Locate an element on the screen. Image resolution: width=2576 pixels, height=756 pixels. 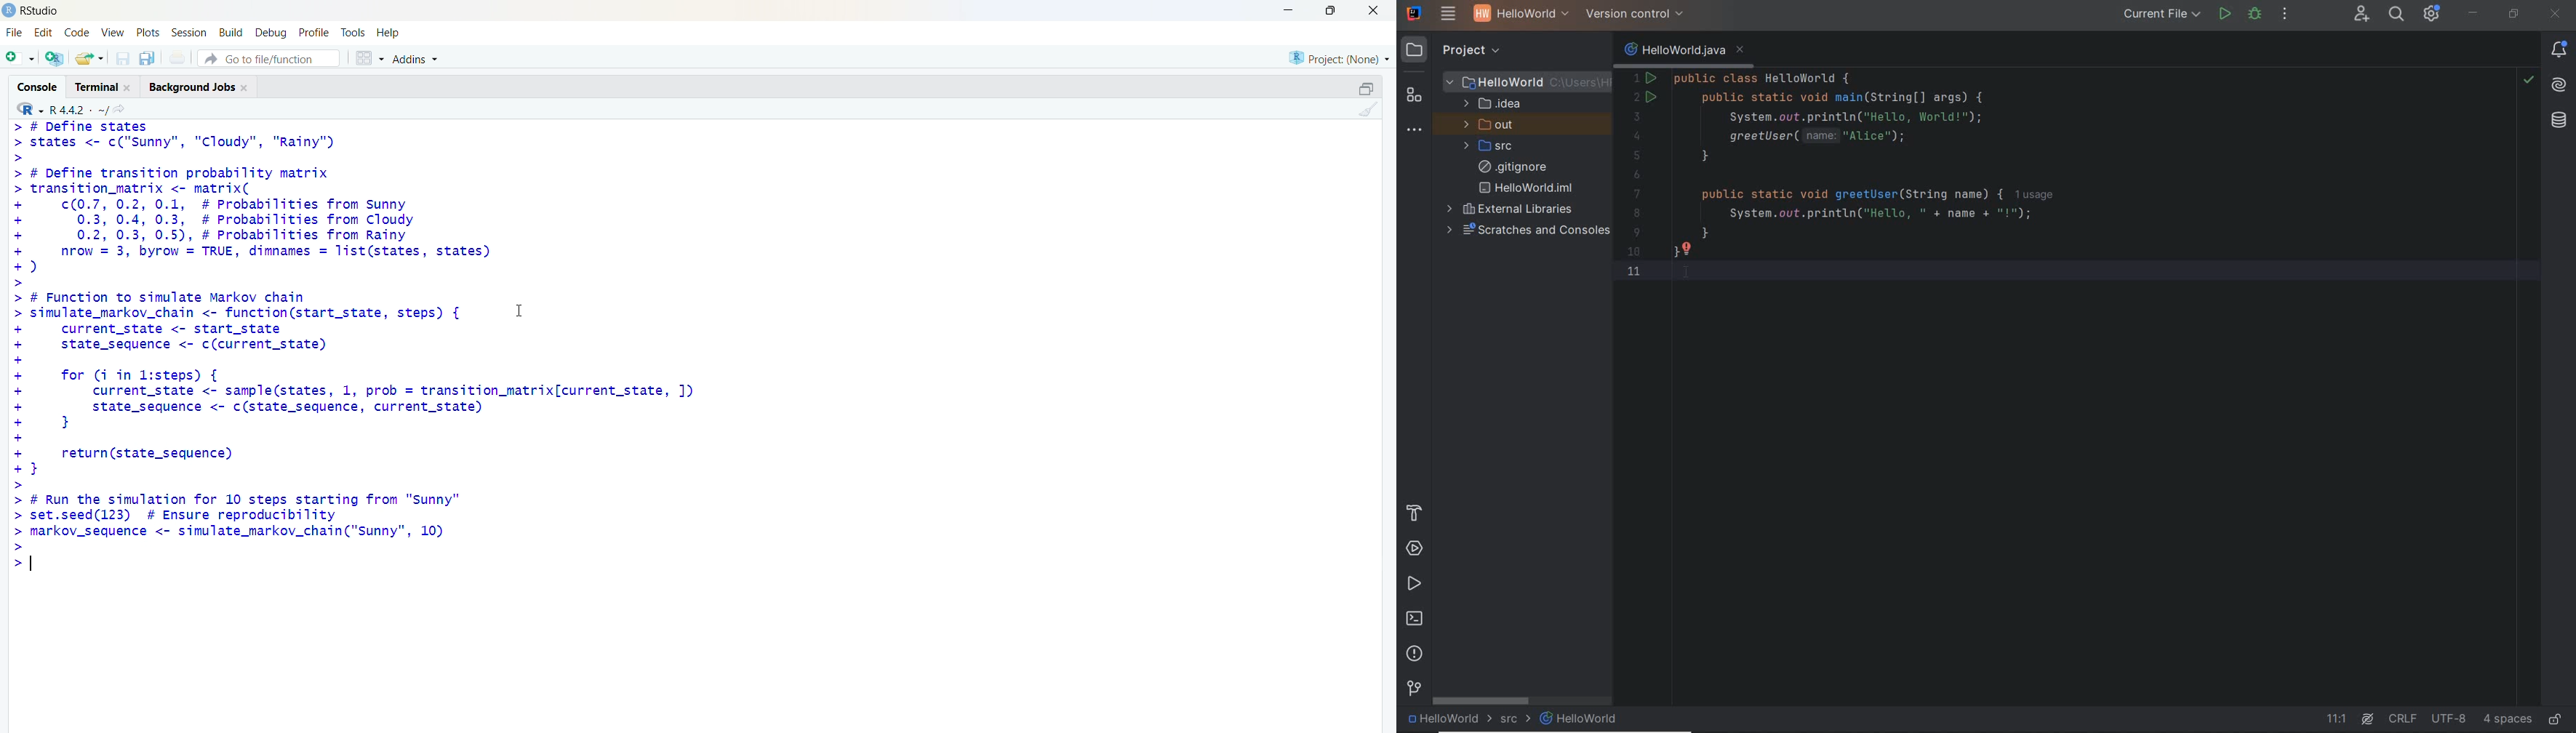
run is located at coordinates (2226, 15).